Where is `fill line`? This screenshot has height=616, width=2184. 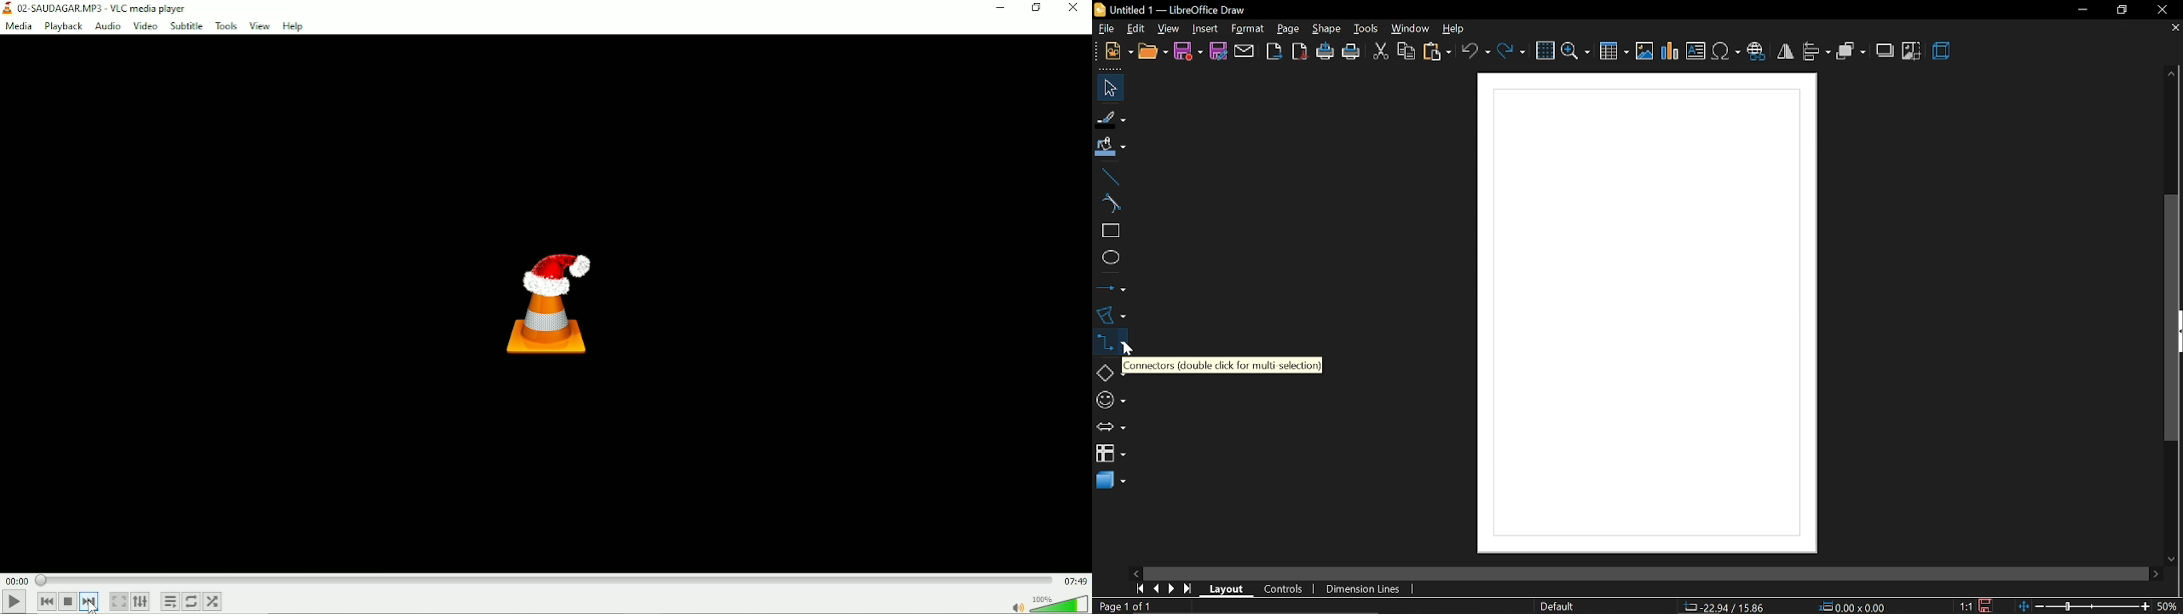 fill line is located at coordinates (1112, 118).